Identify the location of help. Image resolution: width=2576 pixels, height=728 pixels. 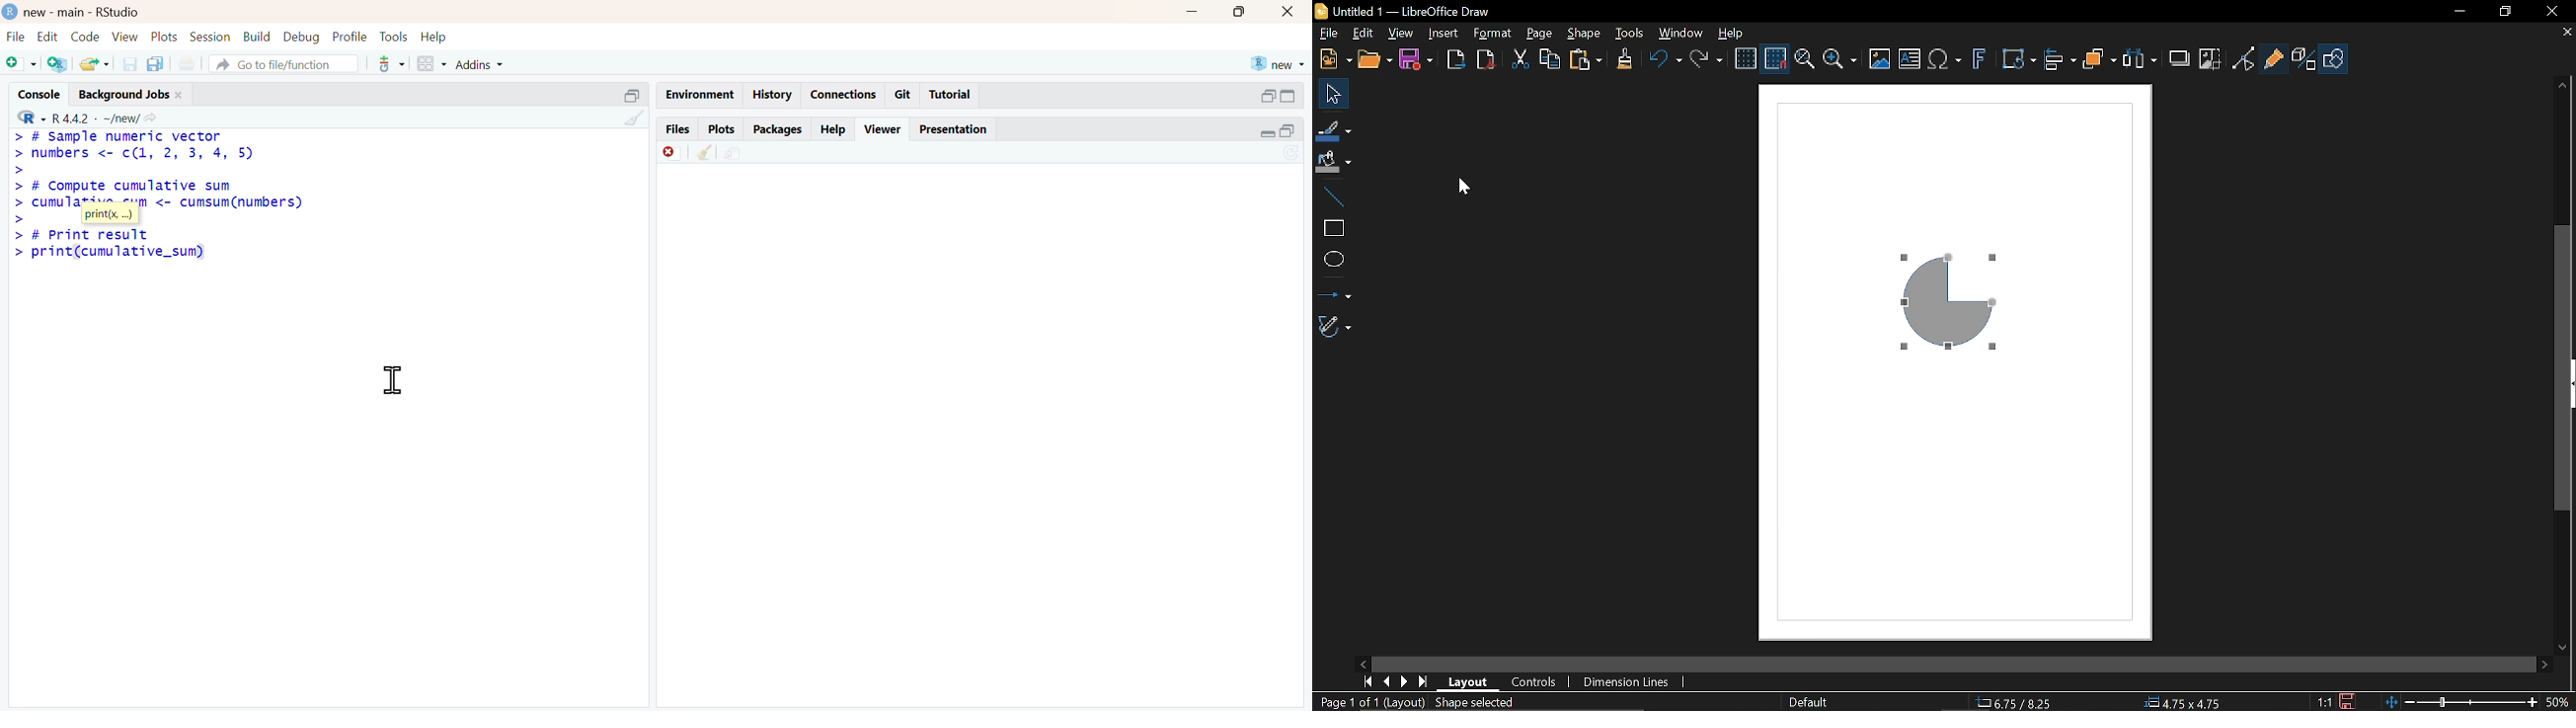
(434, 36).